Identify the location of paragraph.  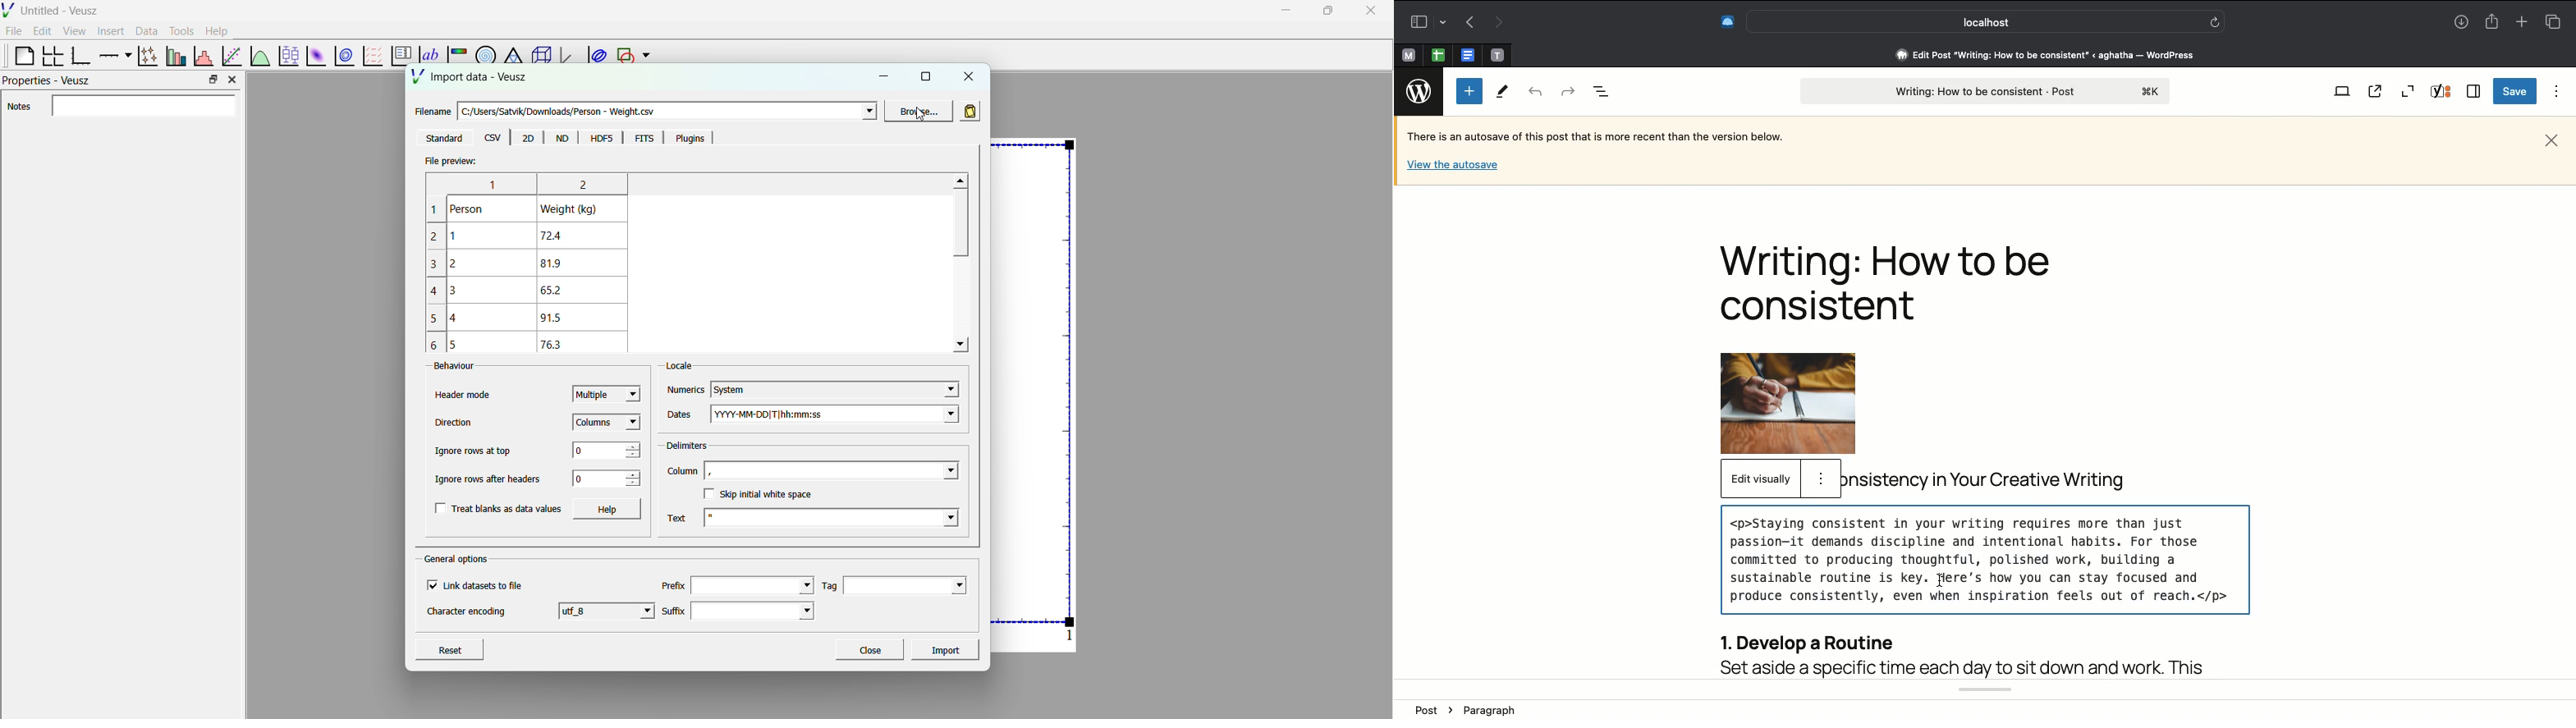
(1498, 708).